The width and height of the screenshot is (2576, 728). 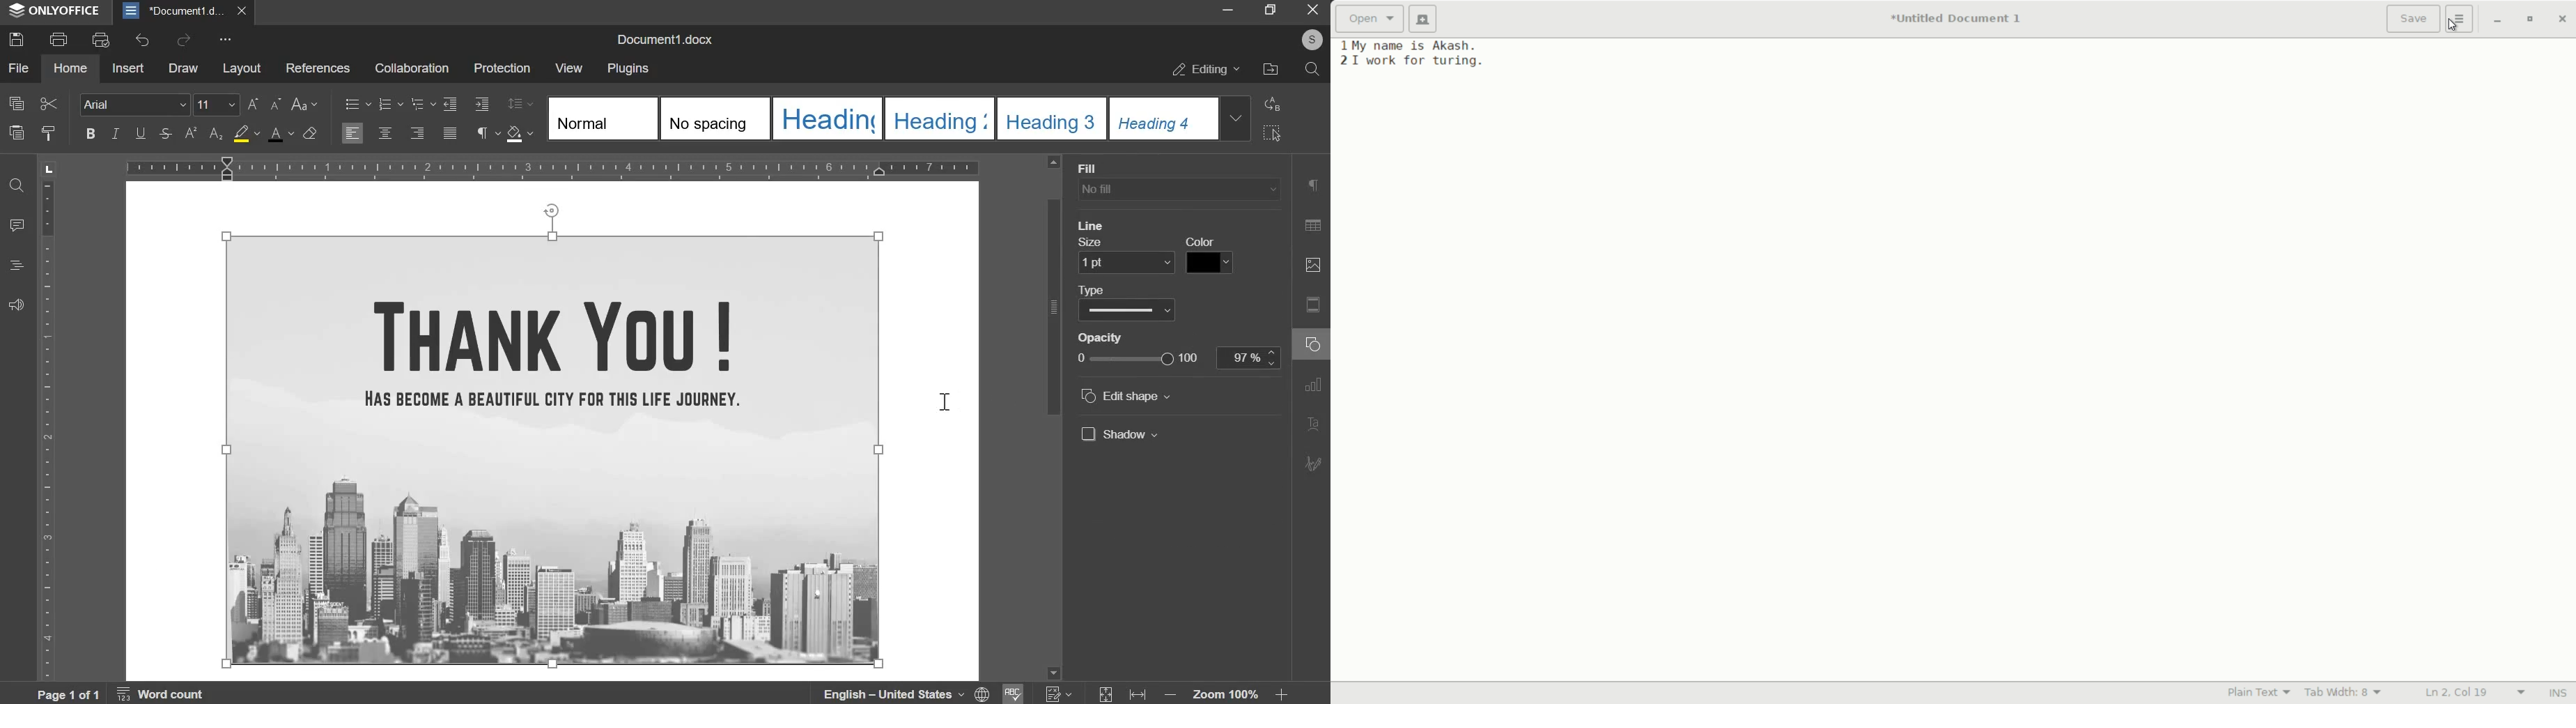 I want to click on paragraph settings, so click(x=486, y=133).